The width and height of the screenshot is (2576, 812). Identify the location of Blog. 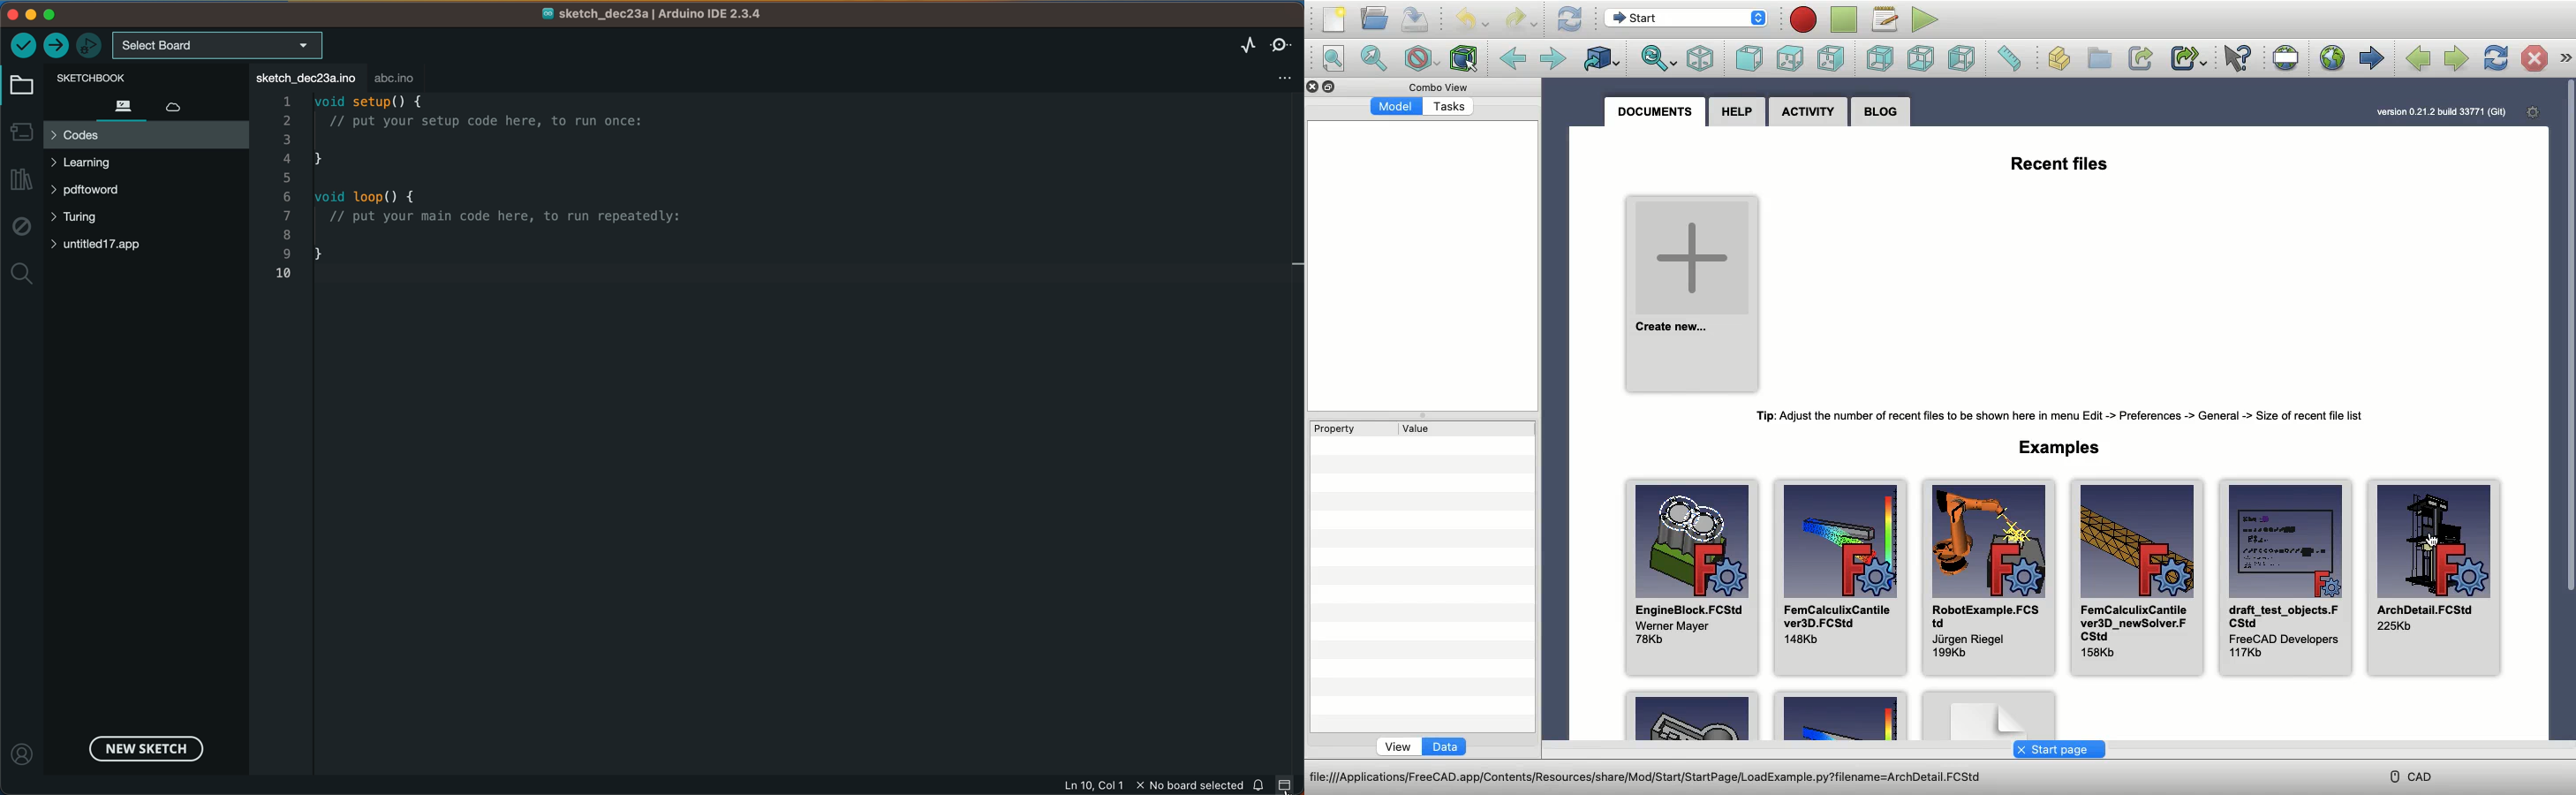
(1880, 111).